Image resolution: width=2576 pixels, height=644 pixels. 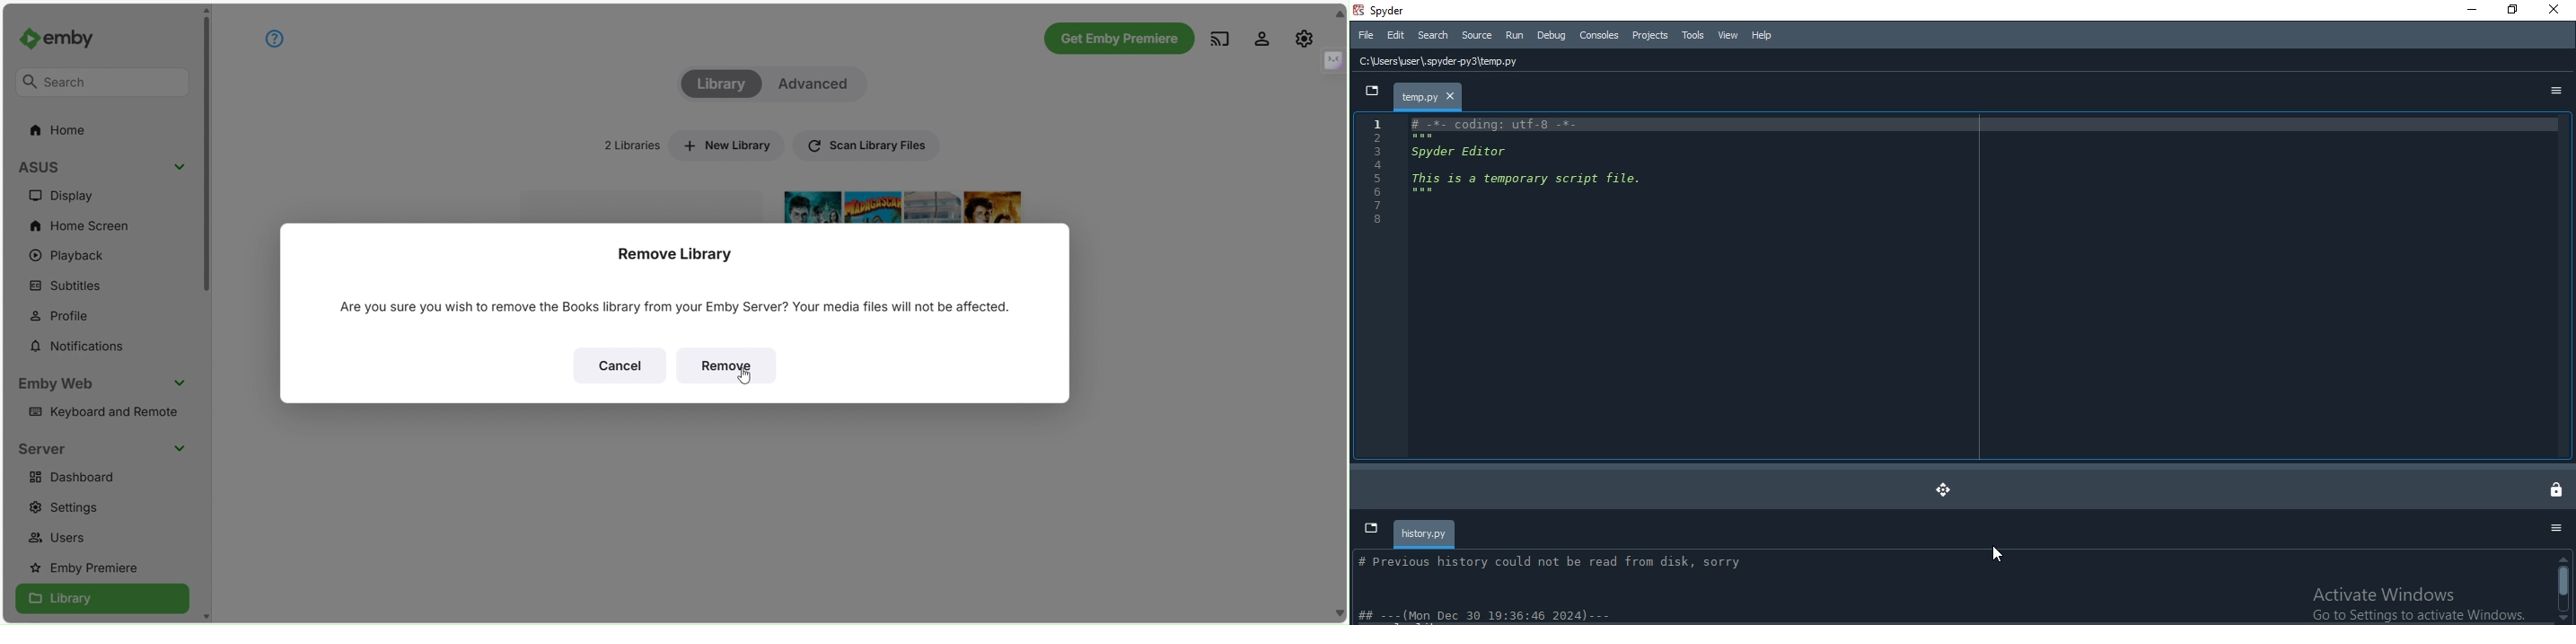 I want to click on moved dock, so click(x=1951, y=489).